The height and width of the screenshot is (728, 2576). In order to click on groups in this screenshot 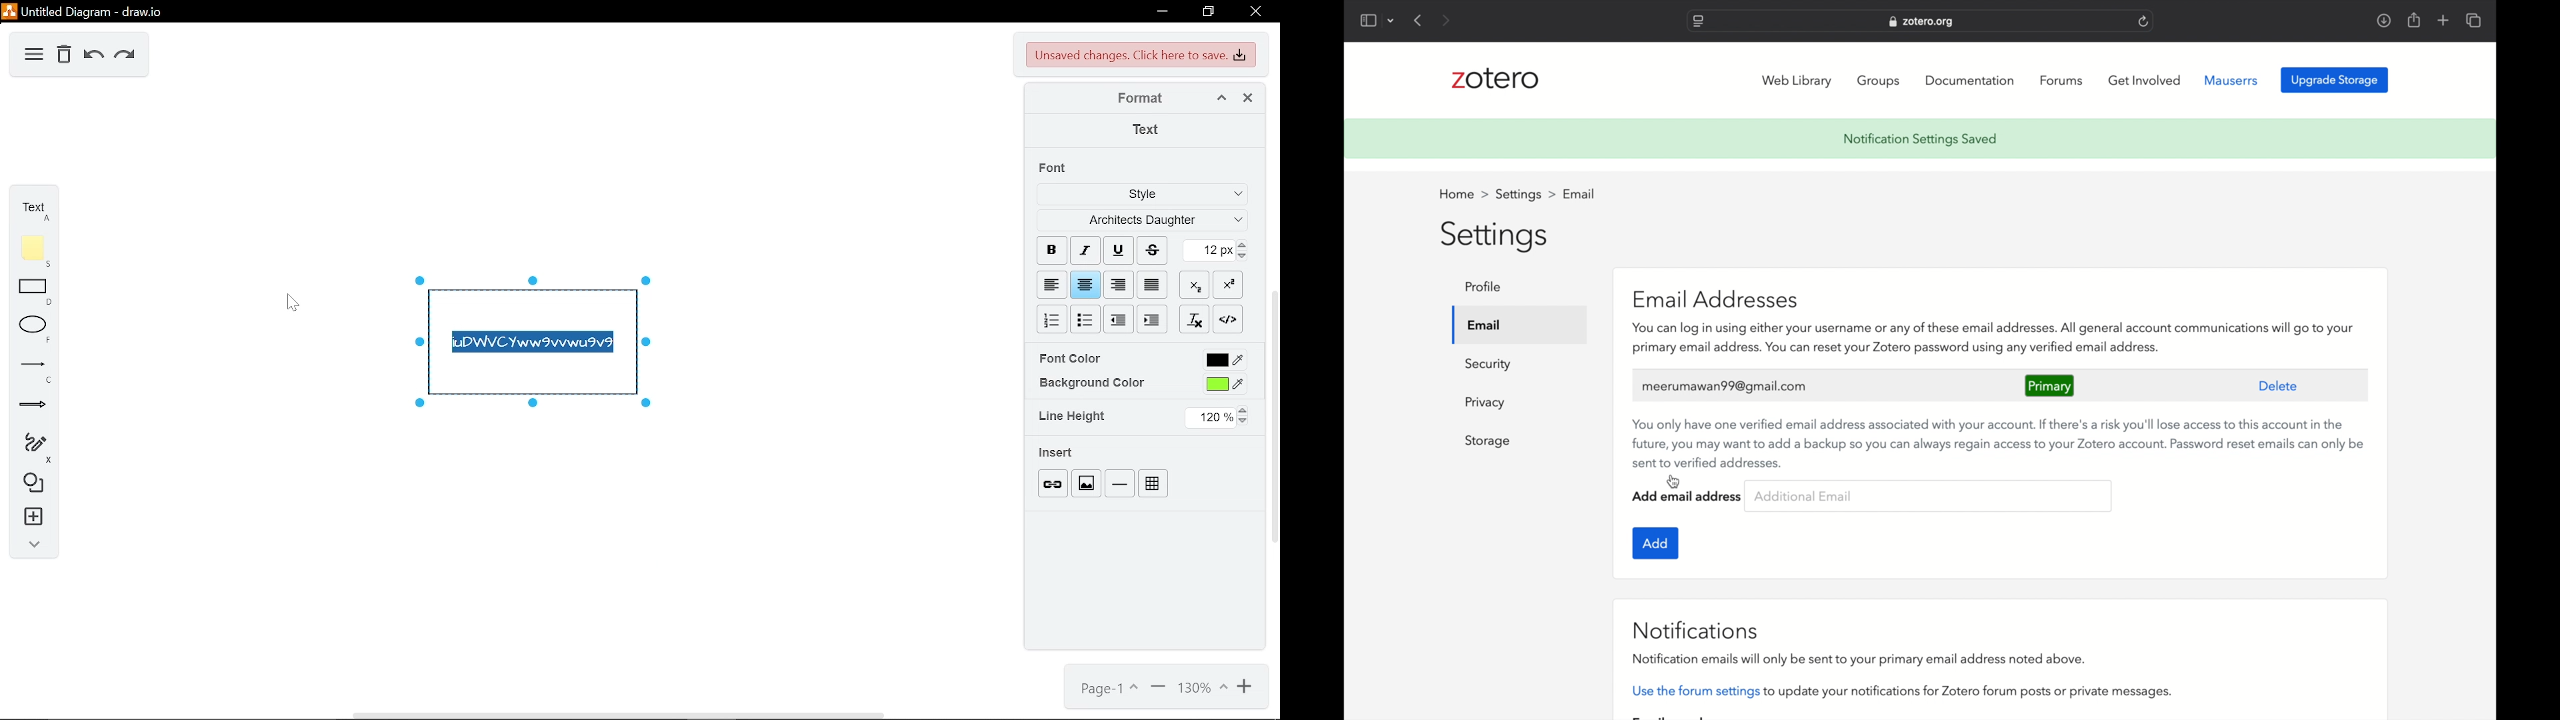, I will do `click(1880, 81)`.